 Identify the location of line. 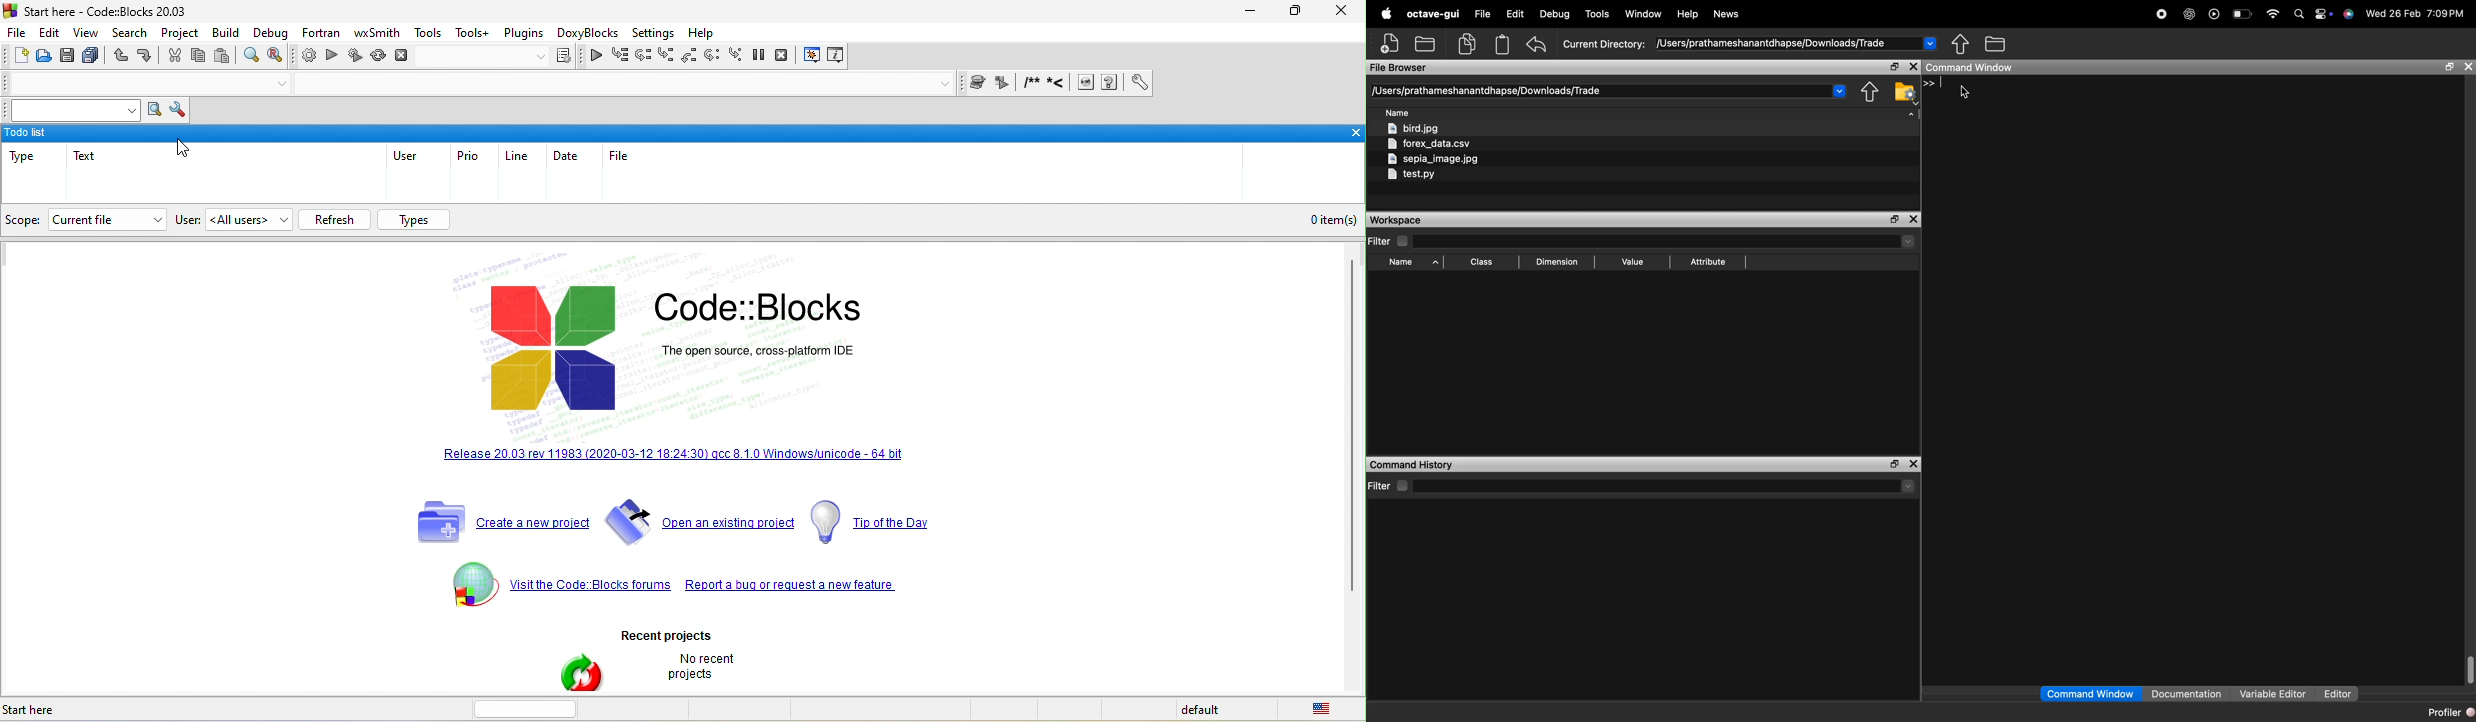
(522, 156).